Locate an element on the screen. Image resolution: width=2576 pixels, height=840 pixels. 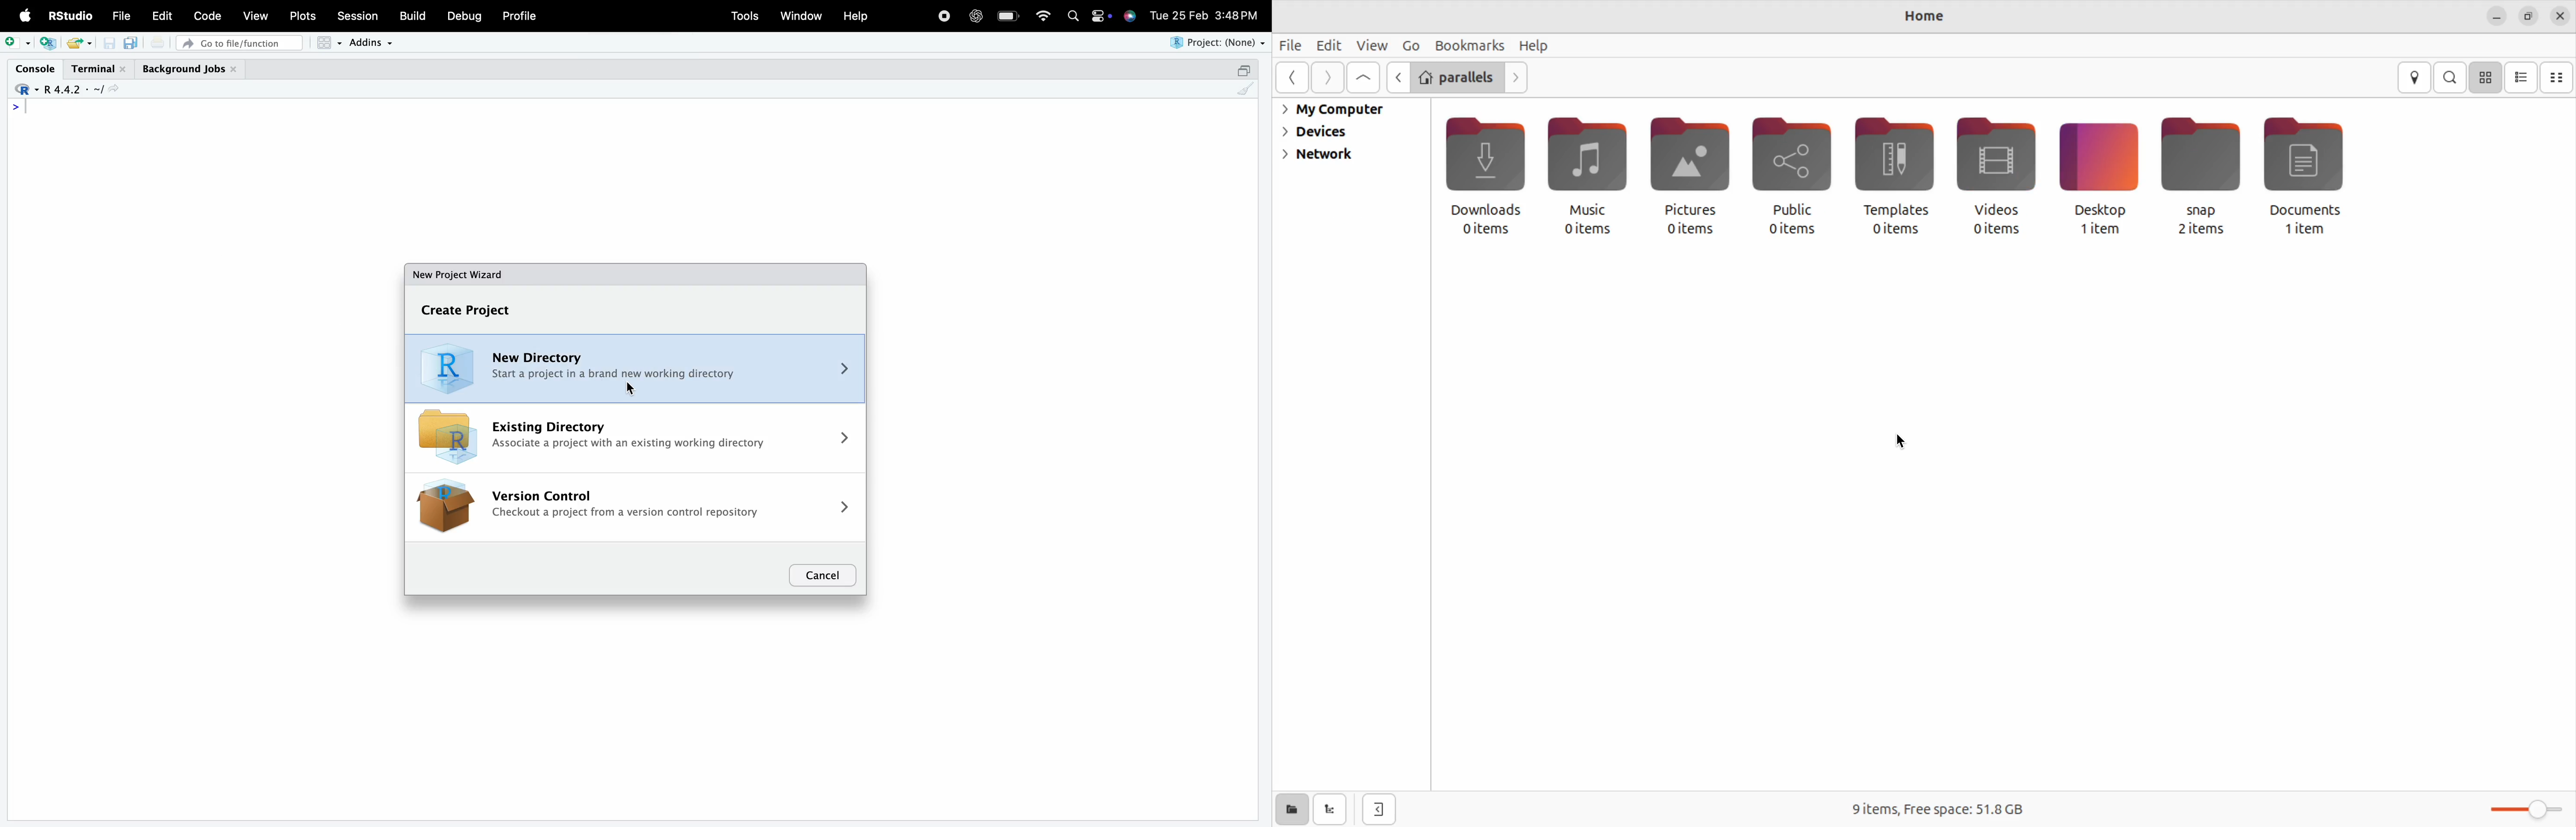
3:48 PM is located at coordinates (1237, 14).